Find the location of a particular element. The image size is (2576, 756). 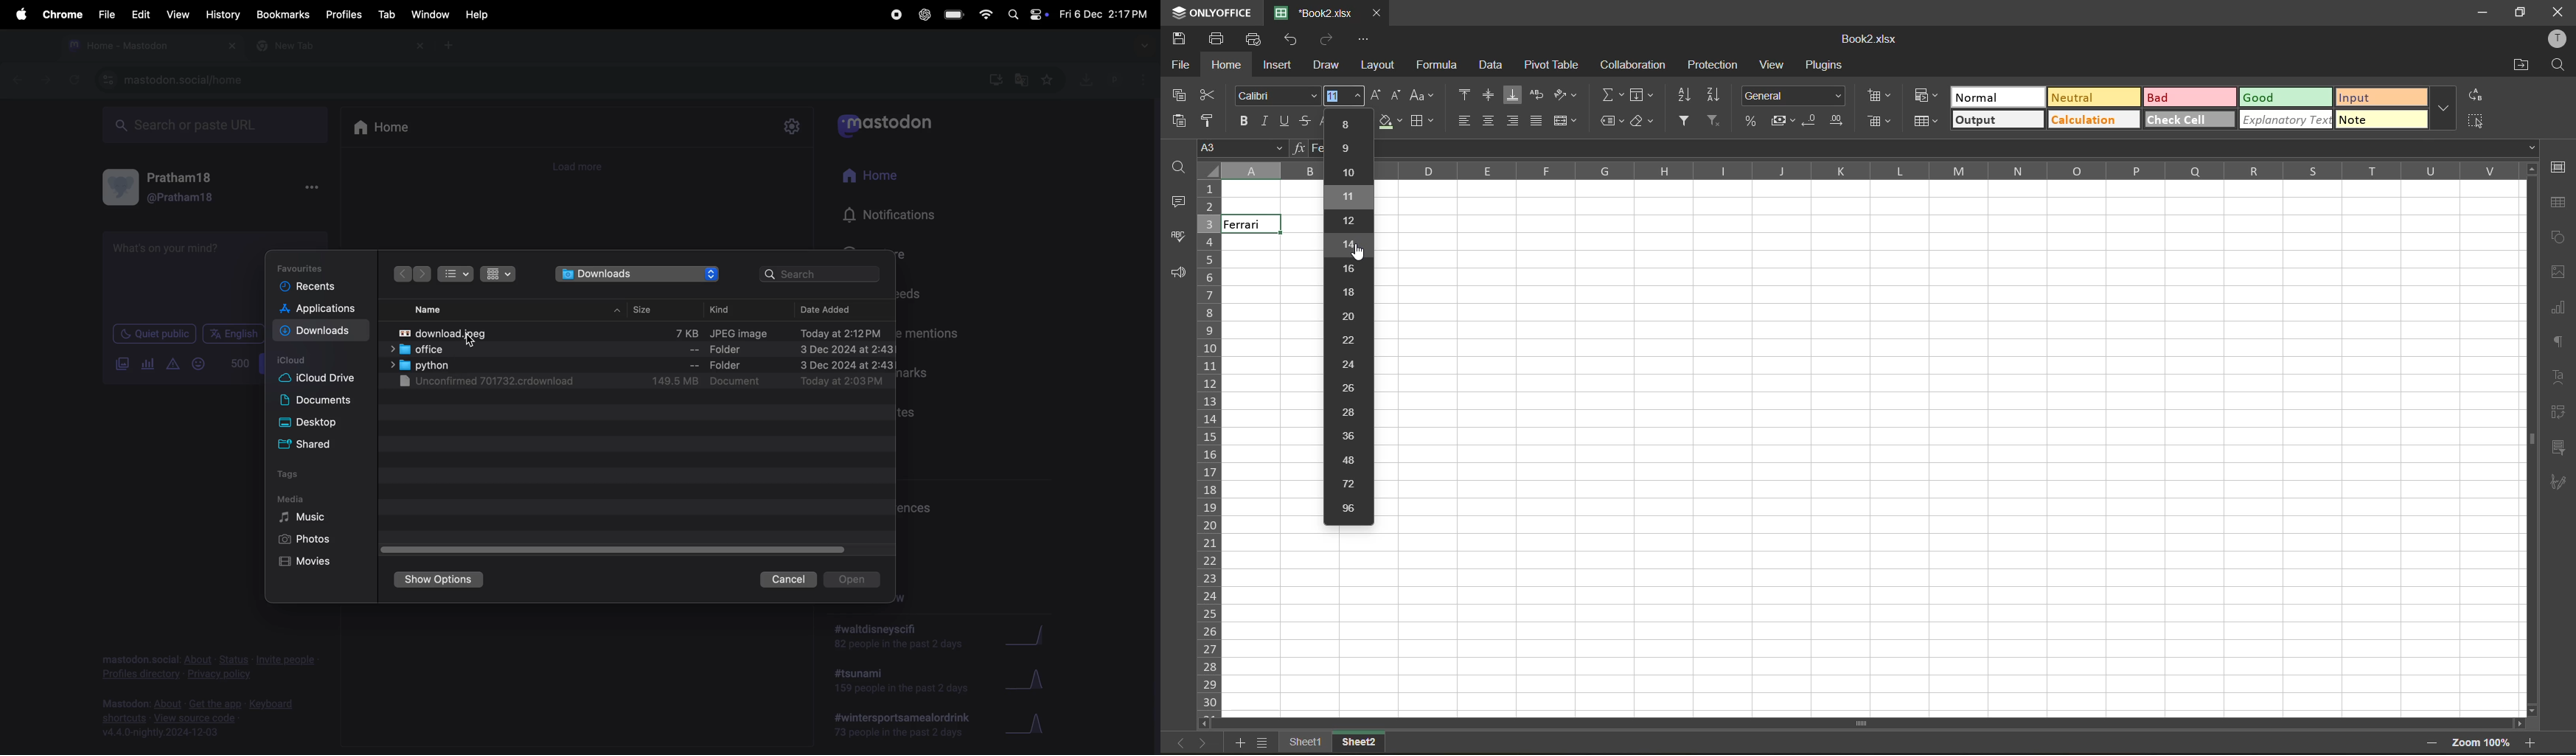

pivot table is located at coordinates (2561, 413).